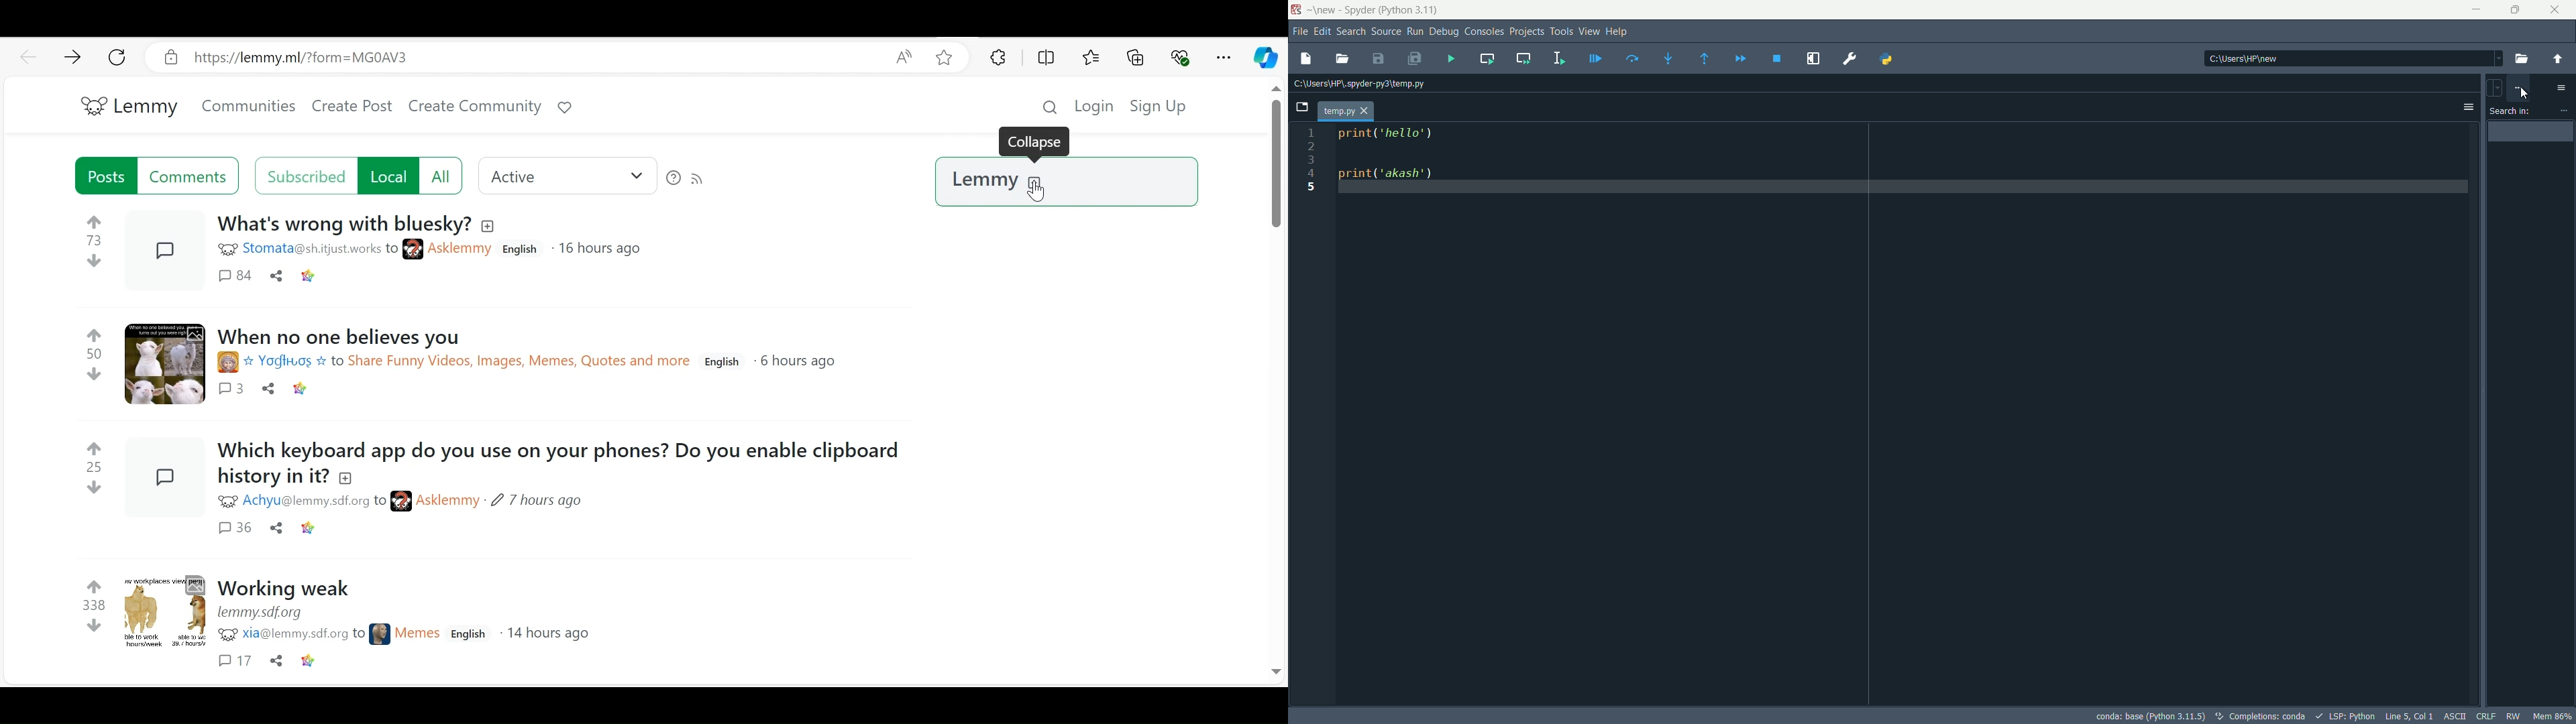 The width and height of the screenshot is (2576, 728). I want to click on Split Screen, so click(1048, 56).